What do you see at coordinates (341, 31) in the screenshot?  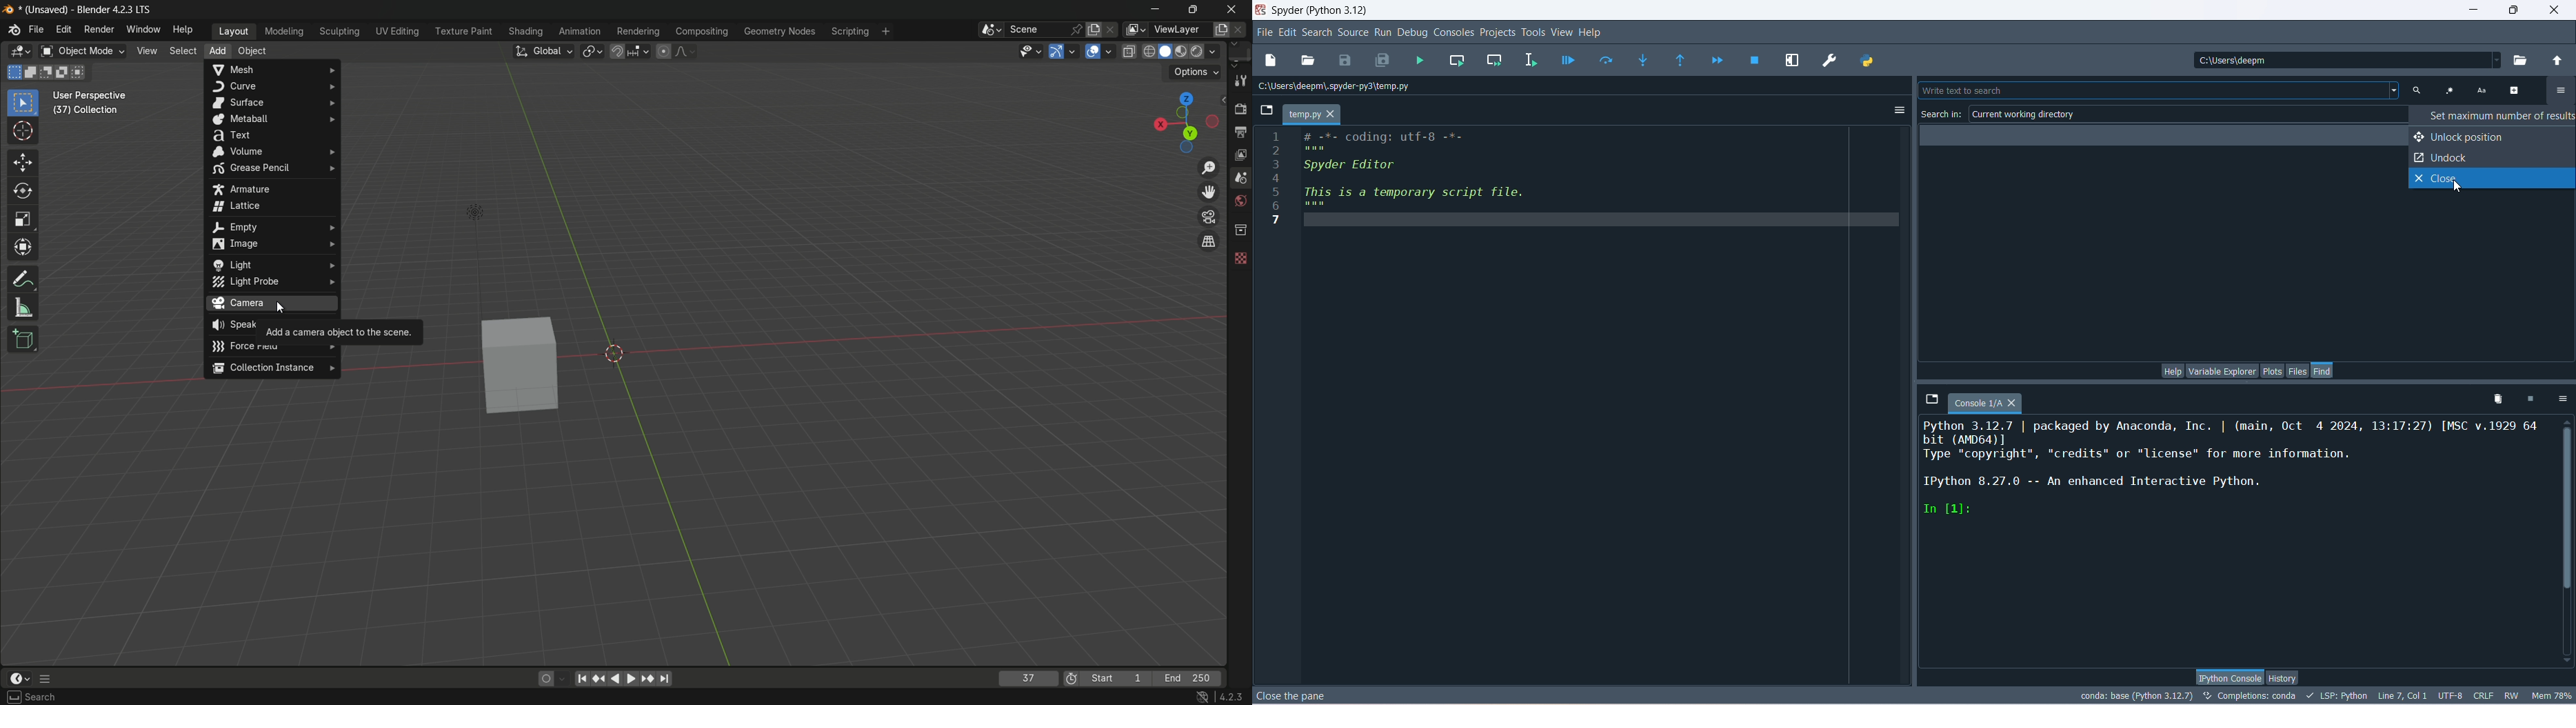 I see `sculpting menu` at bounding box center [341, 31].